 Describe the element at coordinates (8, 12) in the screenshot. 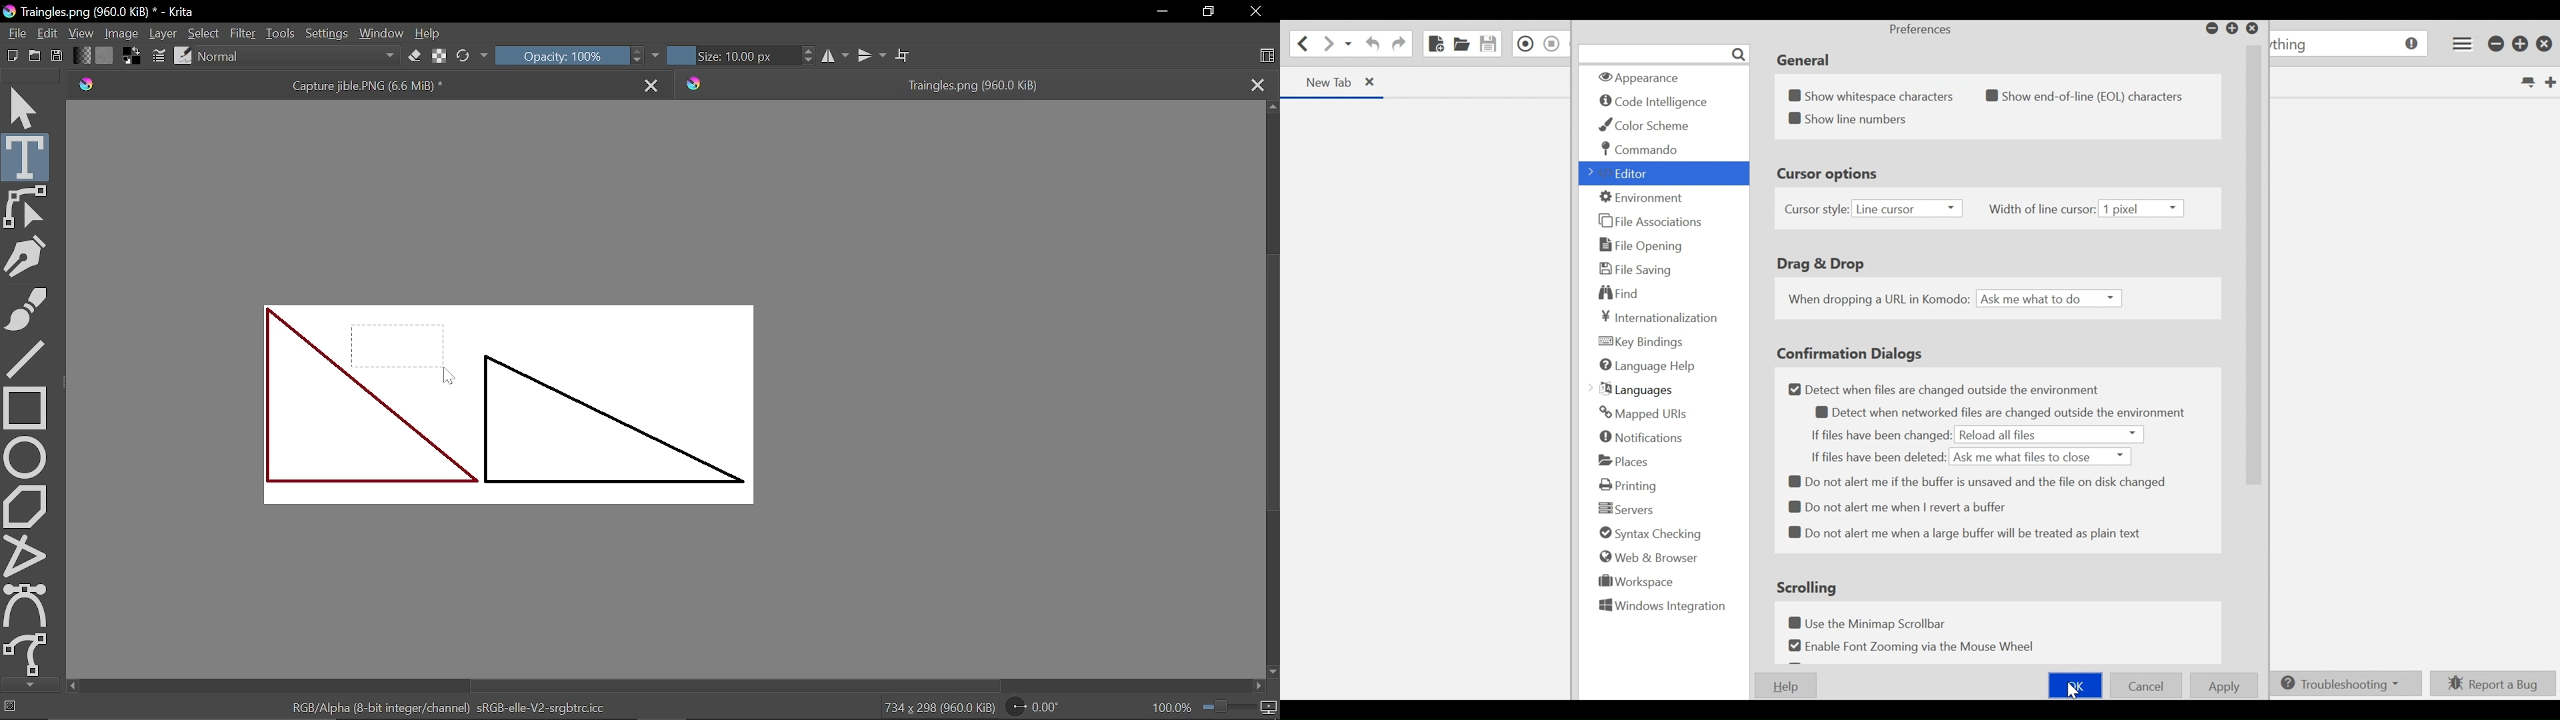

I see `logo` at that location.